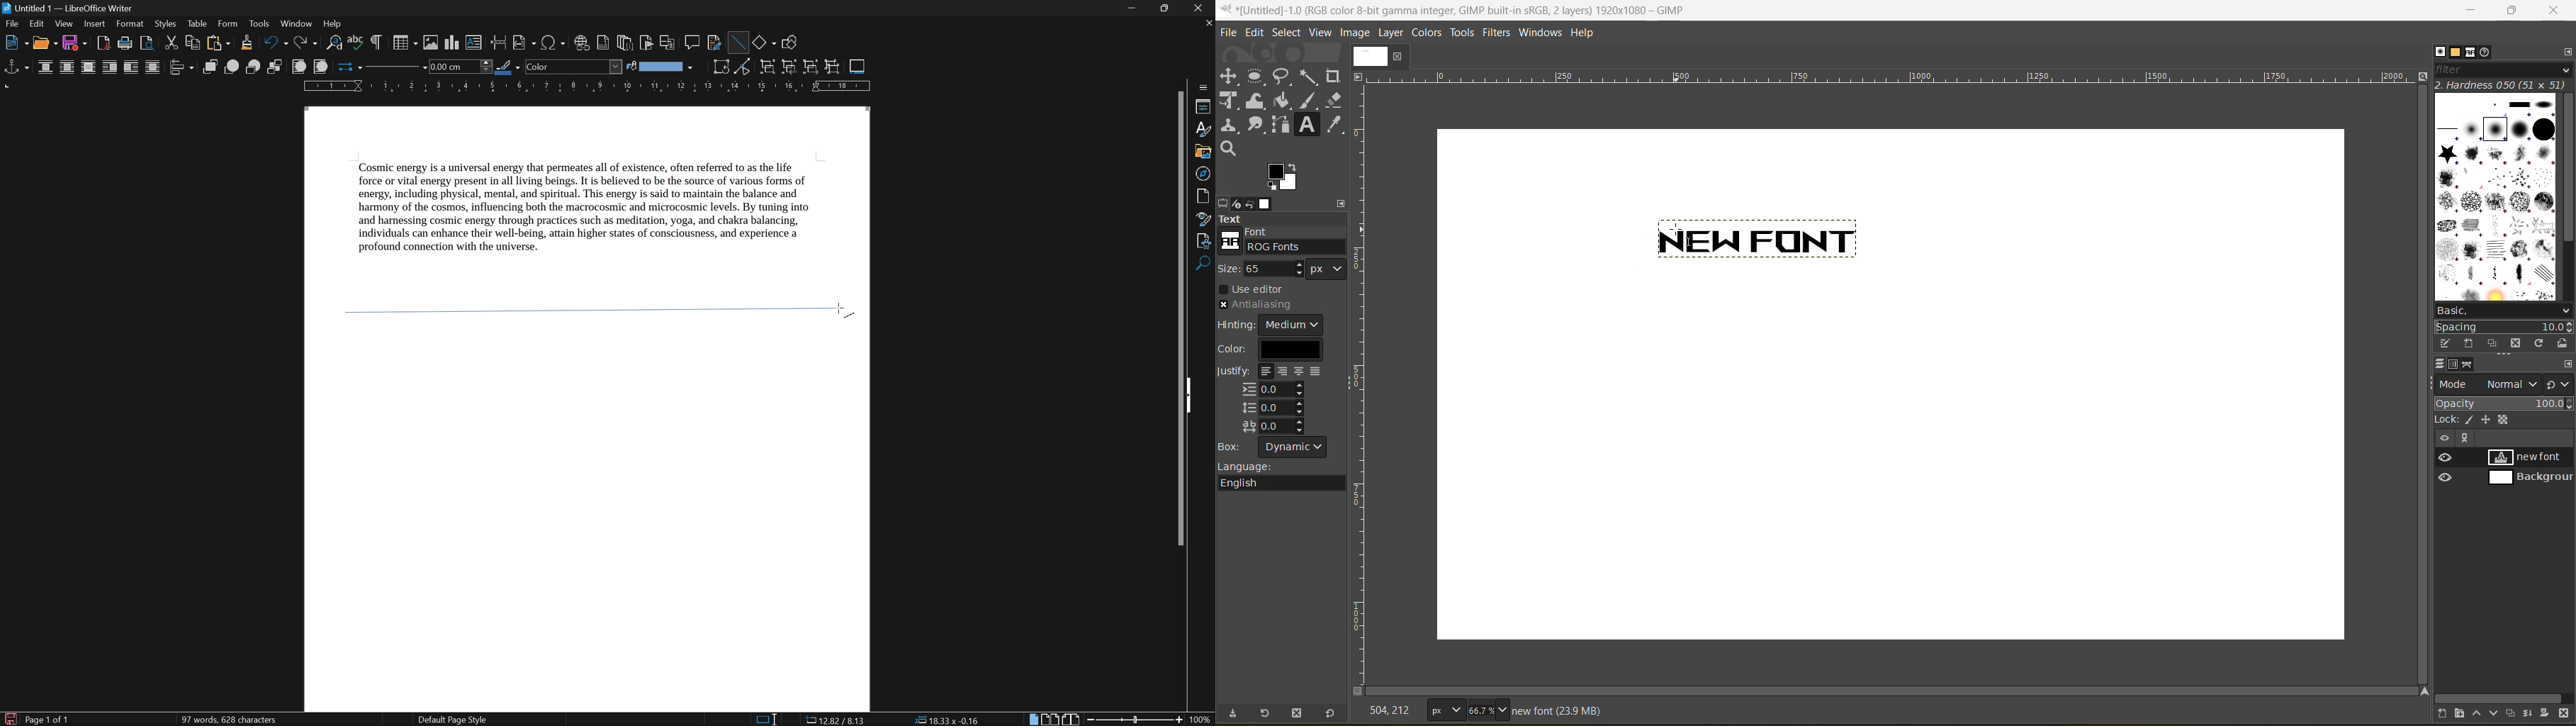 The width and height of the screenshot is (2576, 728). What do you see at coordinates (124, 44) in the screenshot?
I see `print` at bounding box center [124, 44].